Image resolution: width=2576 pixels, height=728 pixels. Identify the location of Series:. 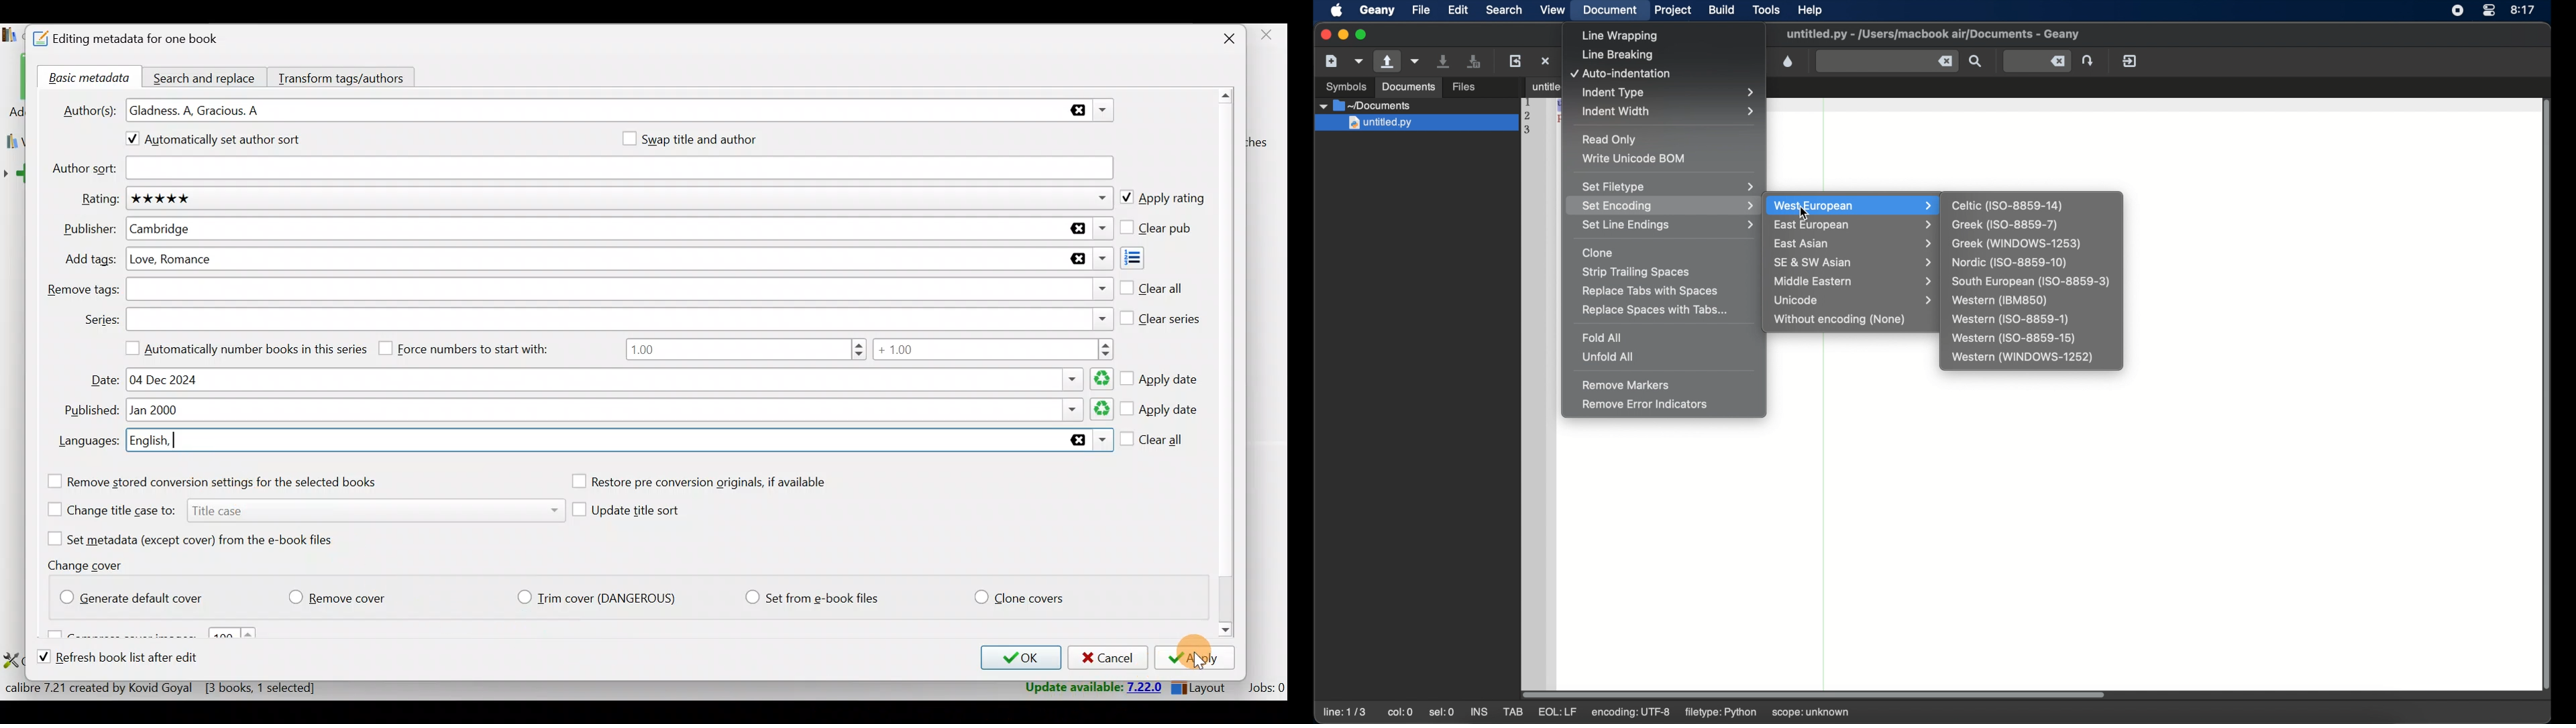
(101, 320).